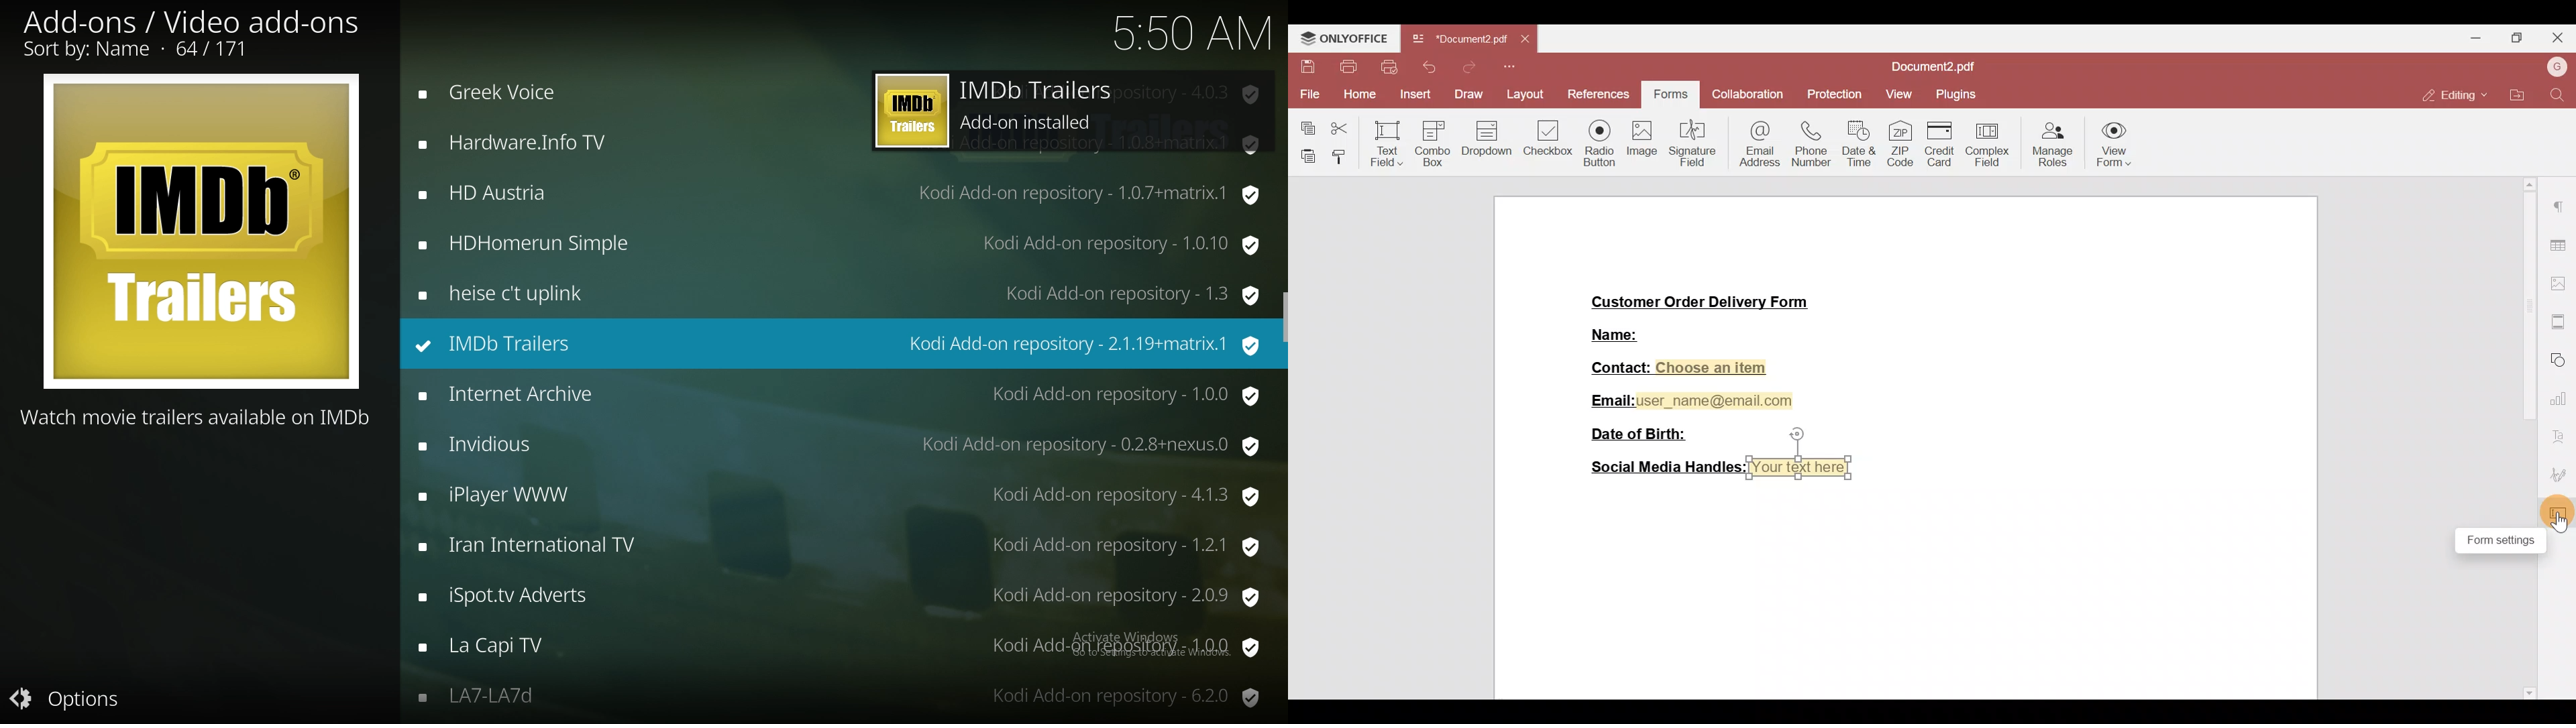  I want to click on scroll bar, so click(1283, 324).